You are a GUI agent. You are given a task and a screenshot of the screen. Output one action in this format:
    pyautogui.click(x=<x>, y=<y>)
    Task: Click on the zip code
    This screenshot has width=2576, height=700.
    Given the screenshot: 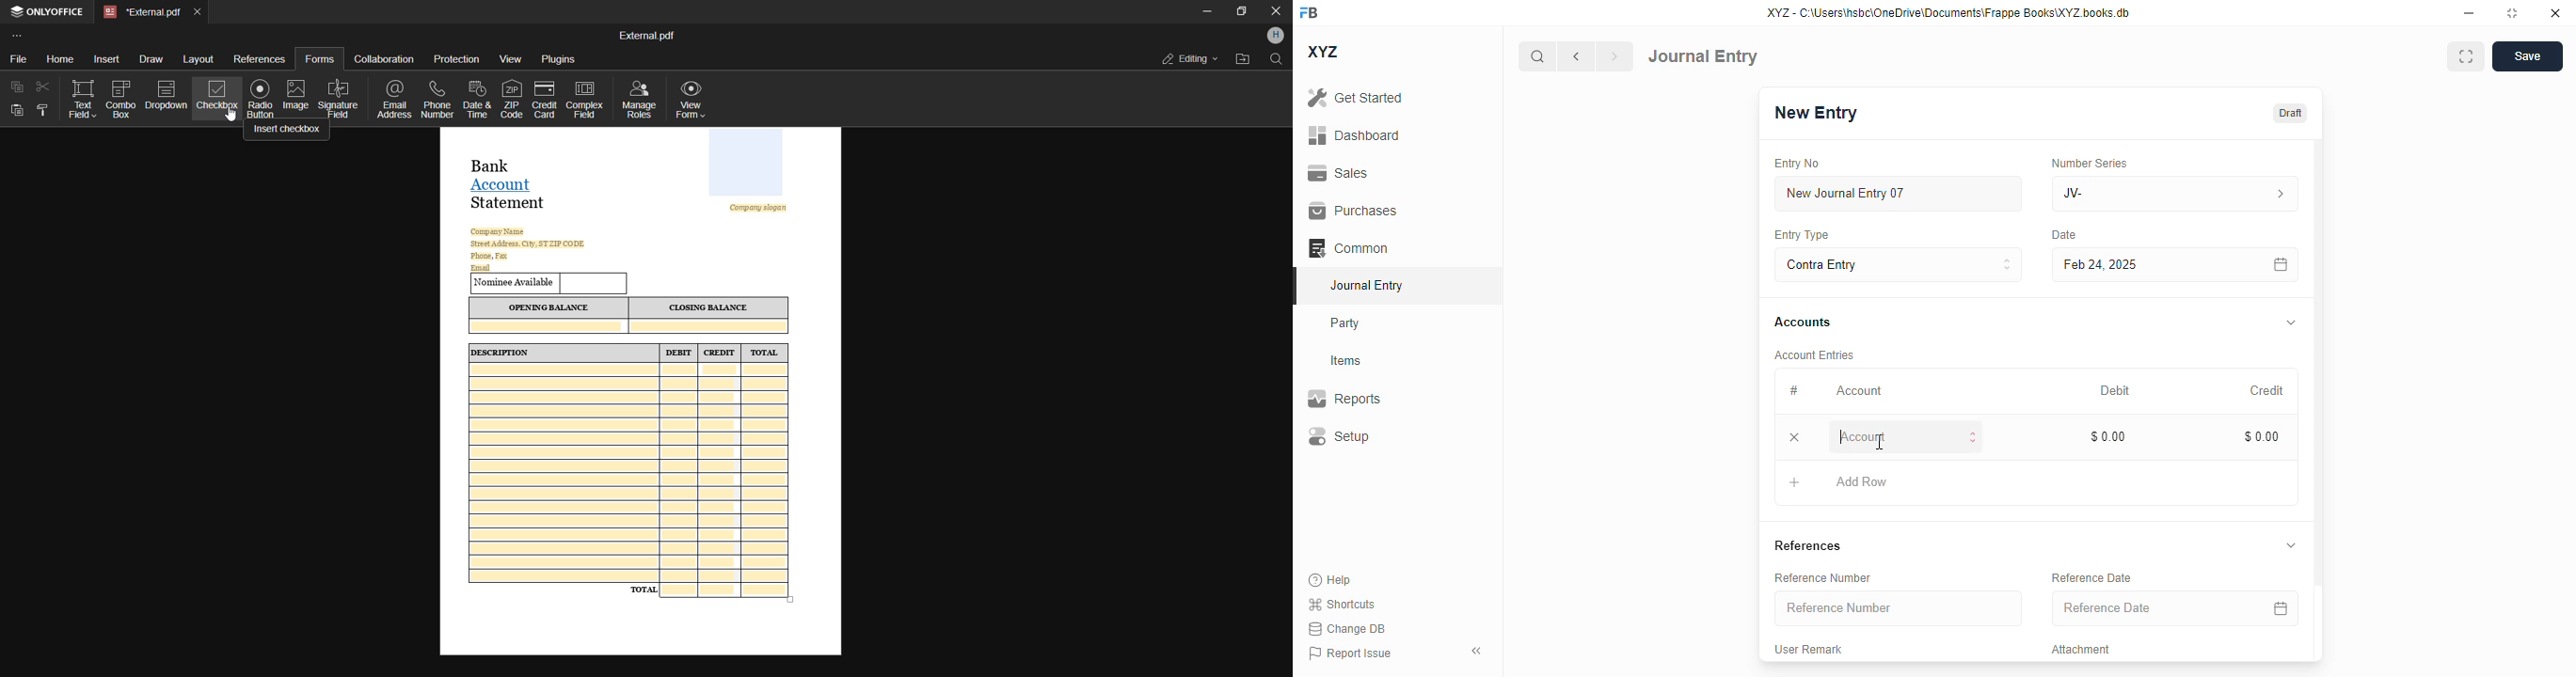 What is the action you would take?
    pyautogui.click(x=509, y=98)
    